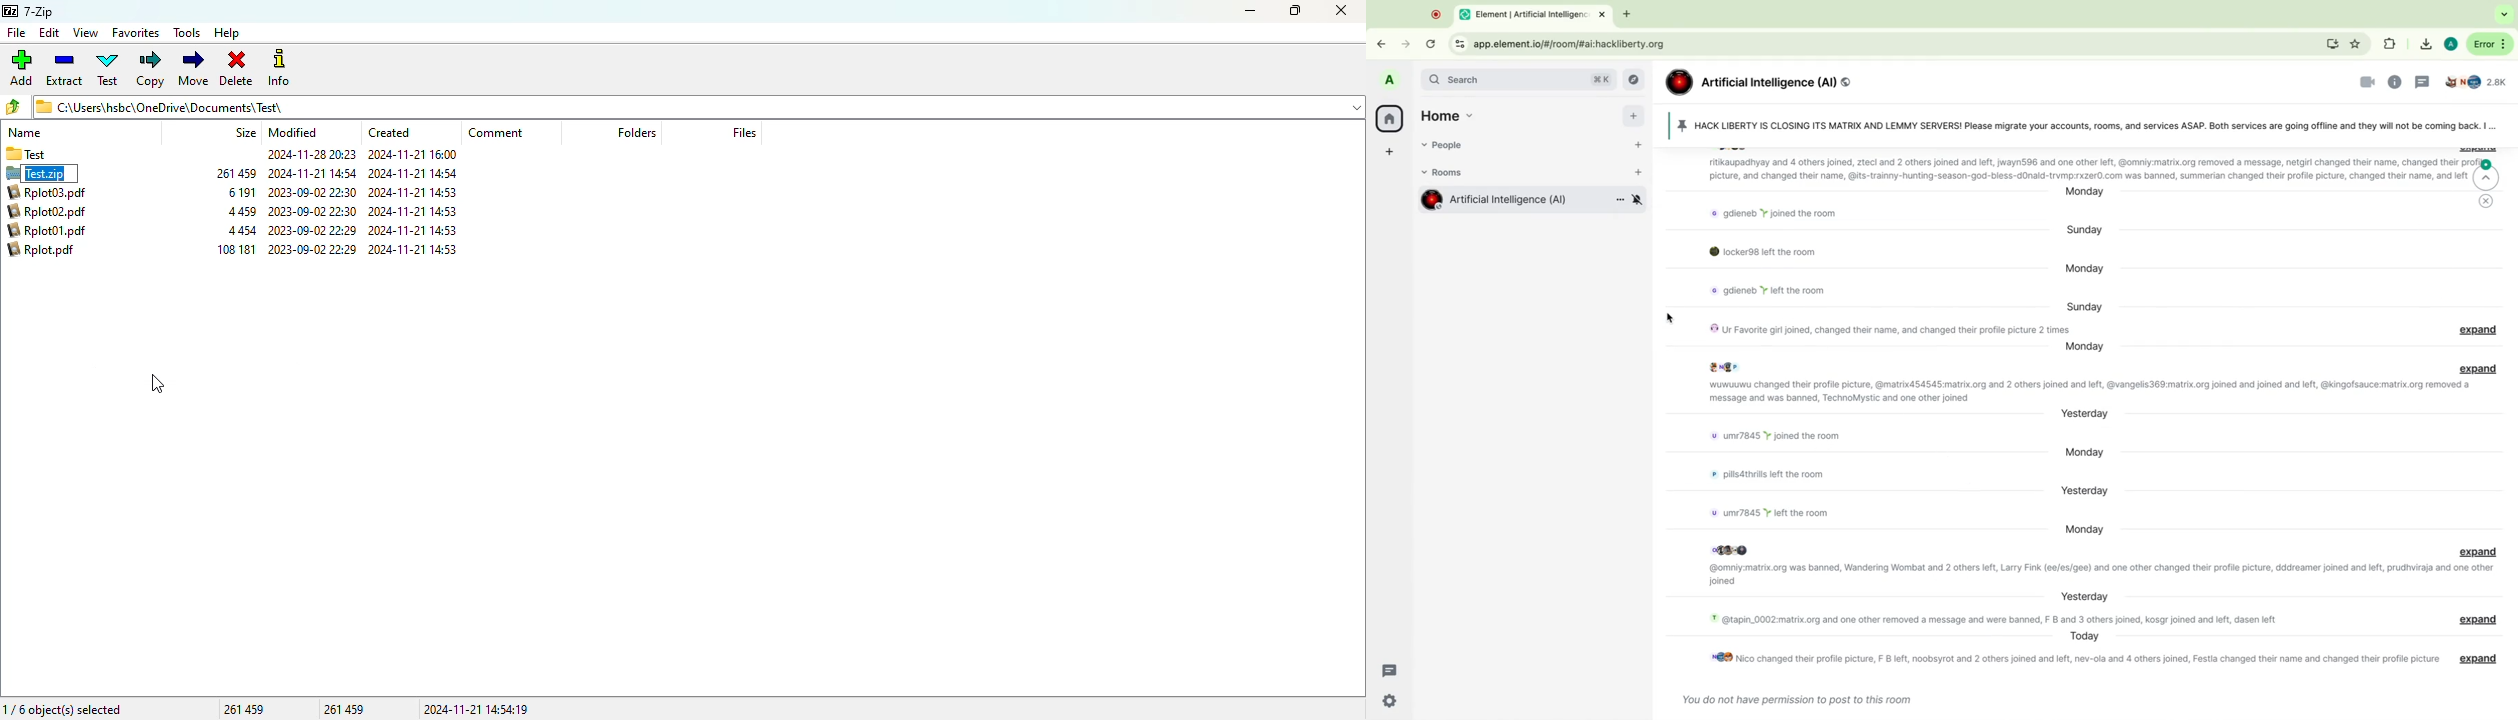  Describe the element at coordinates (1731, 549) in the screenshot. I see `profile pictures` at that location.